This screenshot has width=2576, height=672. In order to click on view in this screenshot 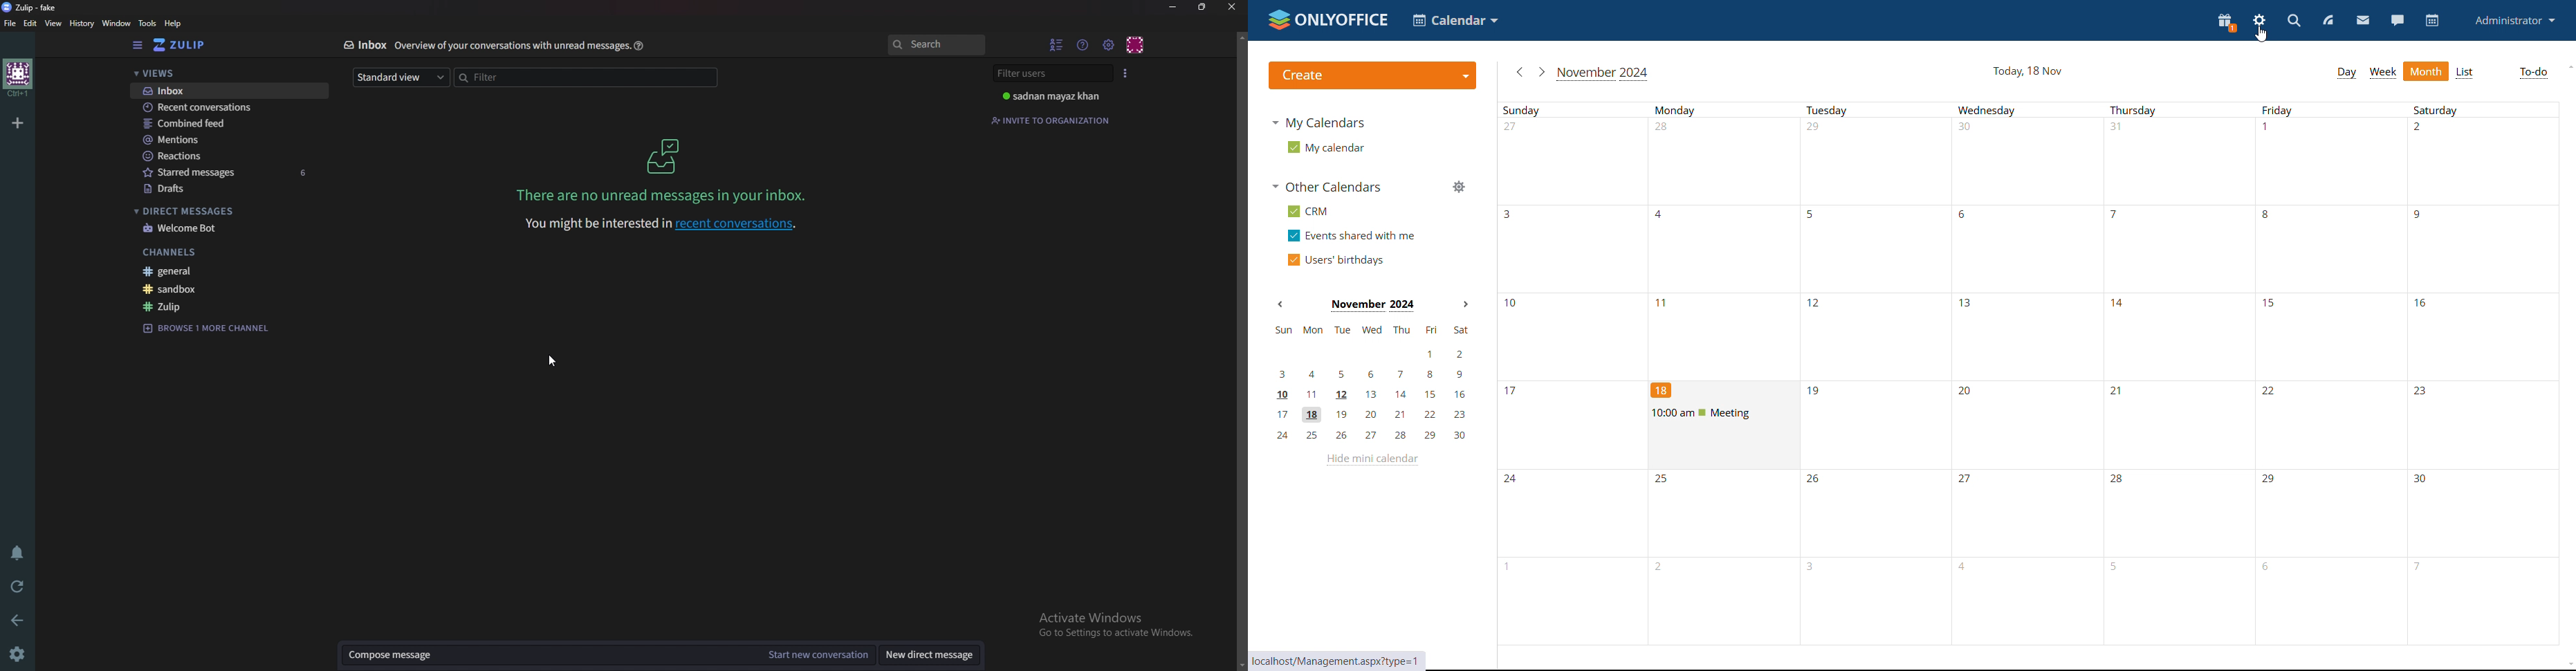, I will do `click(56, 23)`.